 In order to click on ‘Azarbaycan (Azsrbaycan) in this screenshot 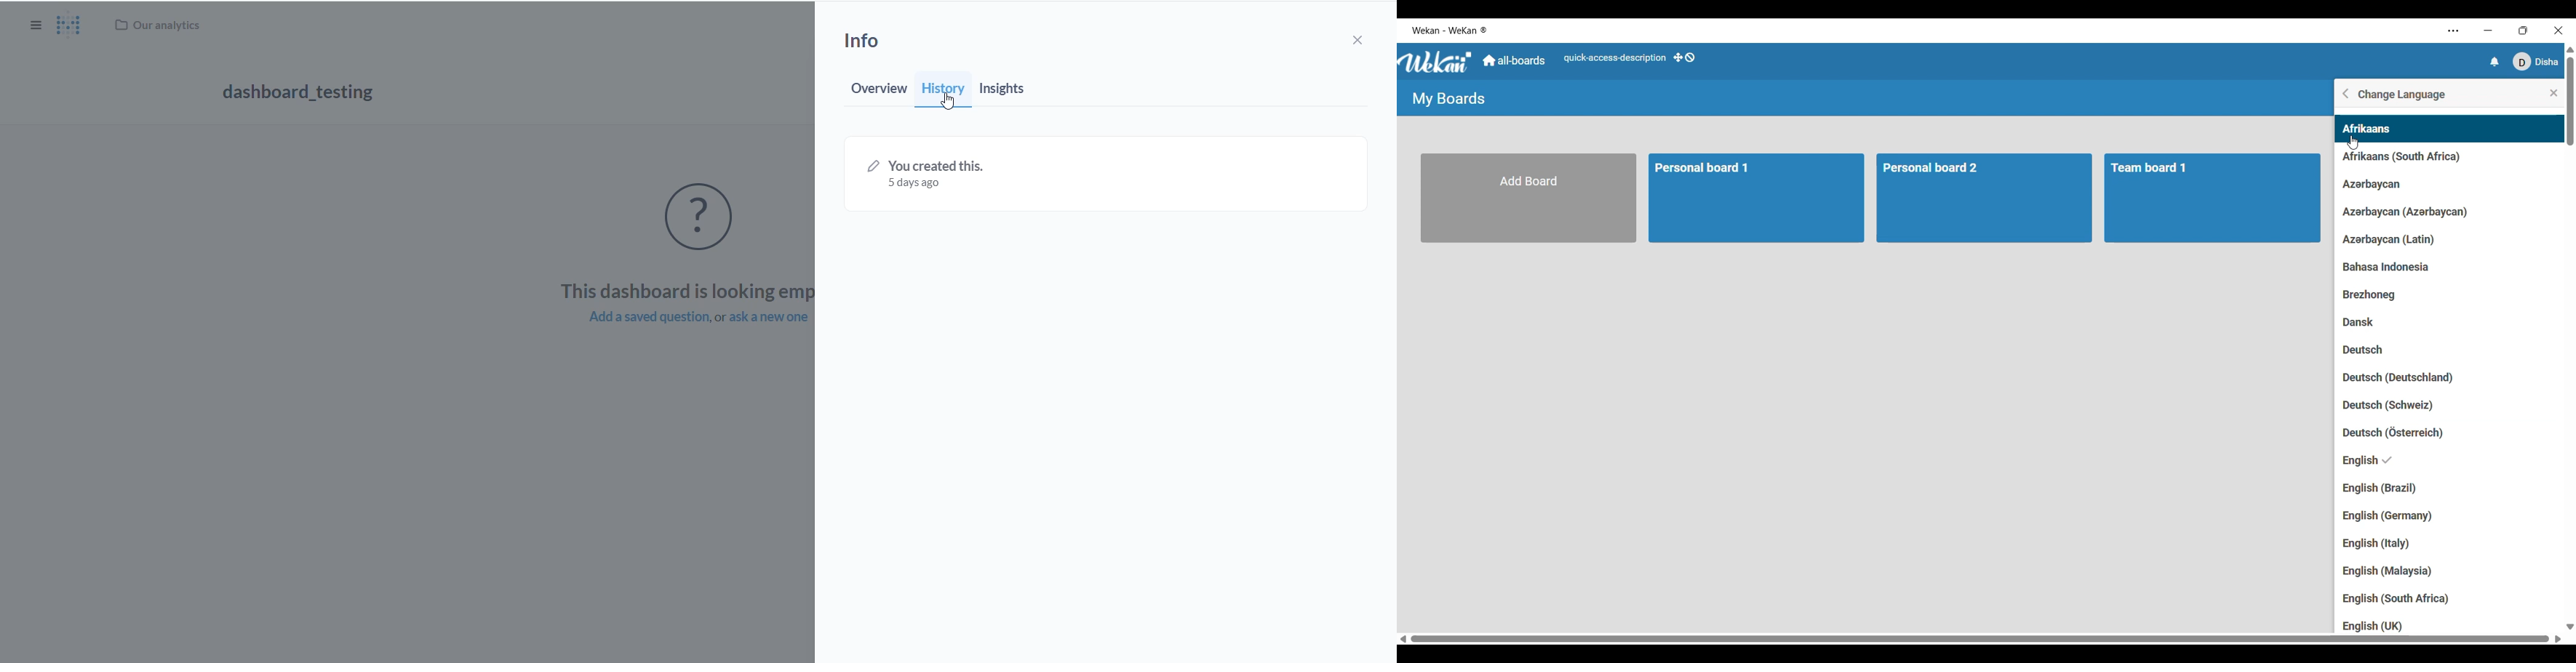, I will do `click(2409, 212)`.